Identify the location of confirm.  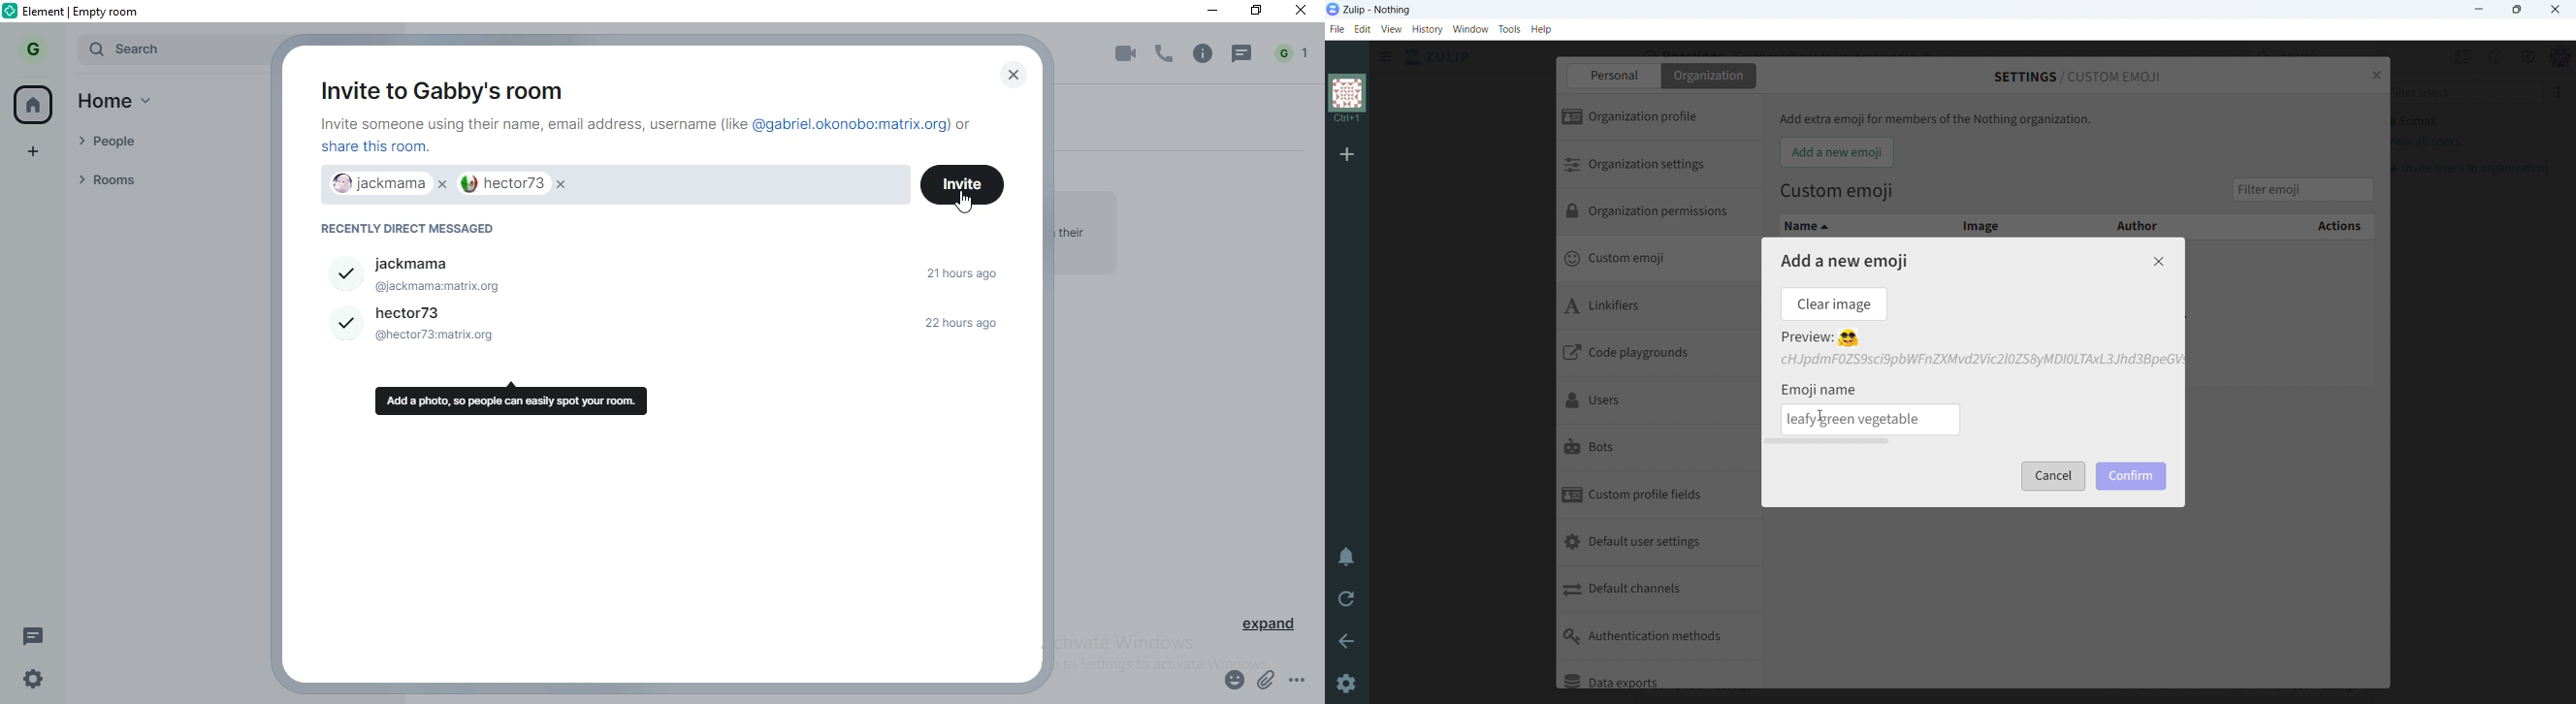
(2133, 476).